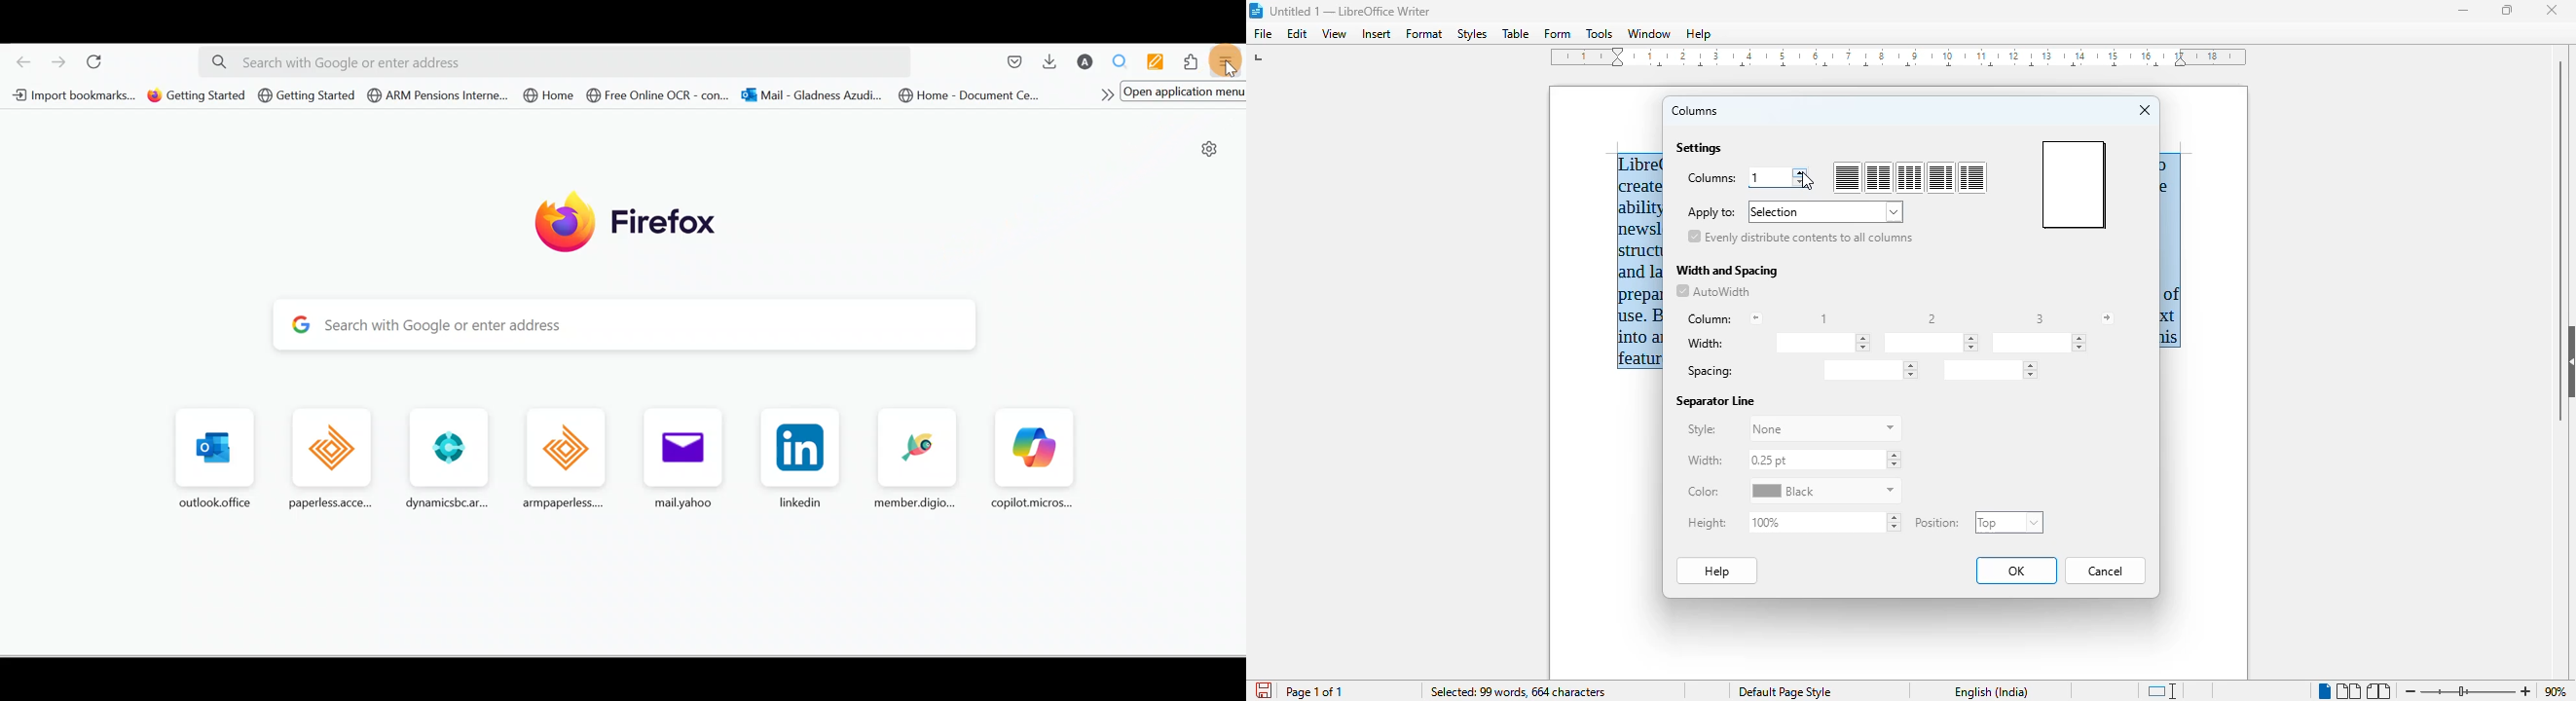 The image size is (2576, 728). What do you see at coordinates (1708, 344) in the screenshot?
I see `width` at bounding box center [1708, 344].